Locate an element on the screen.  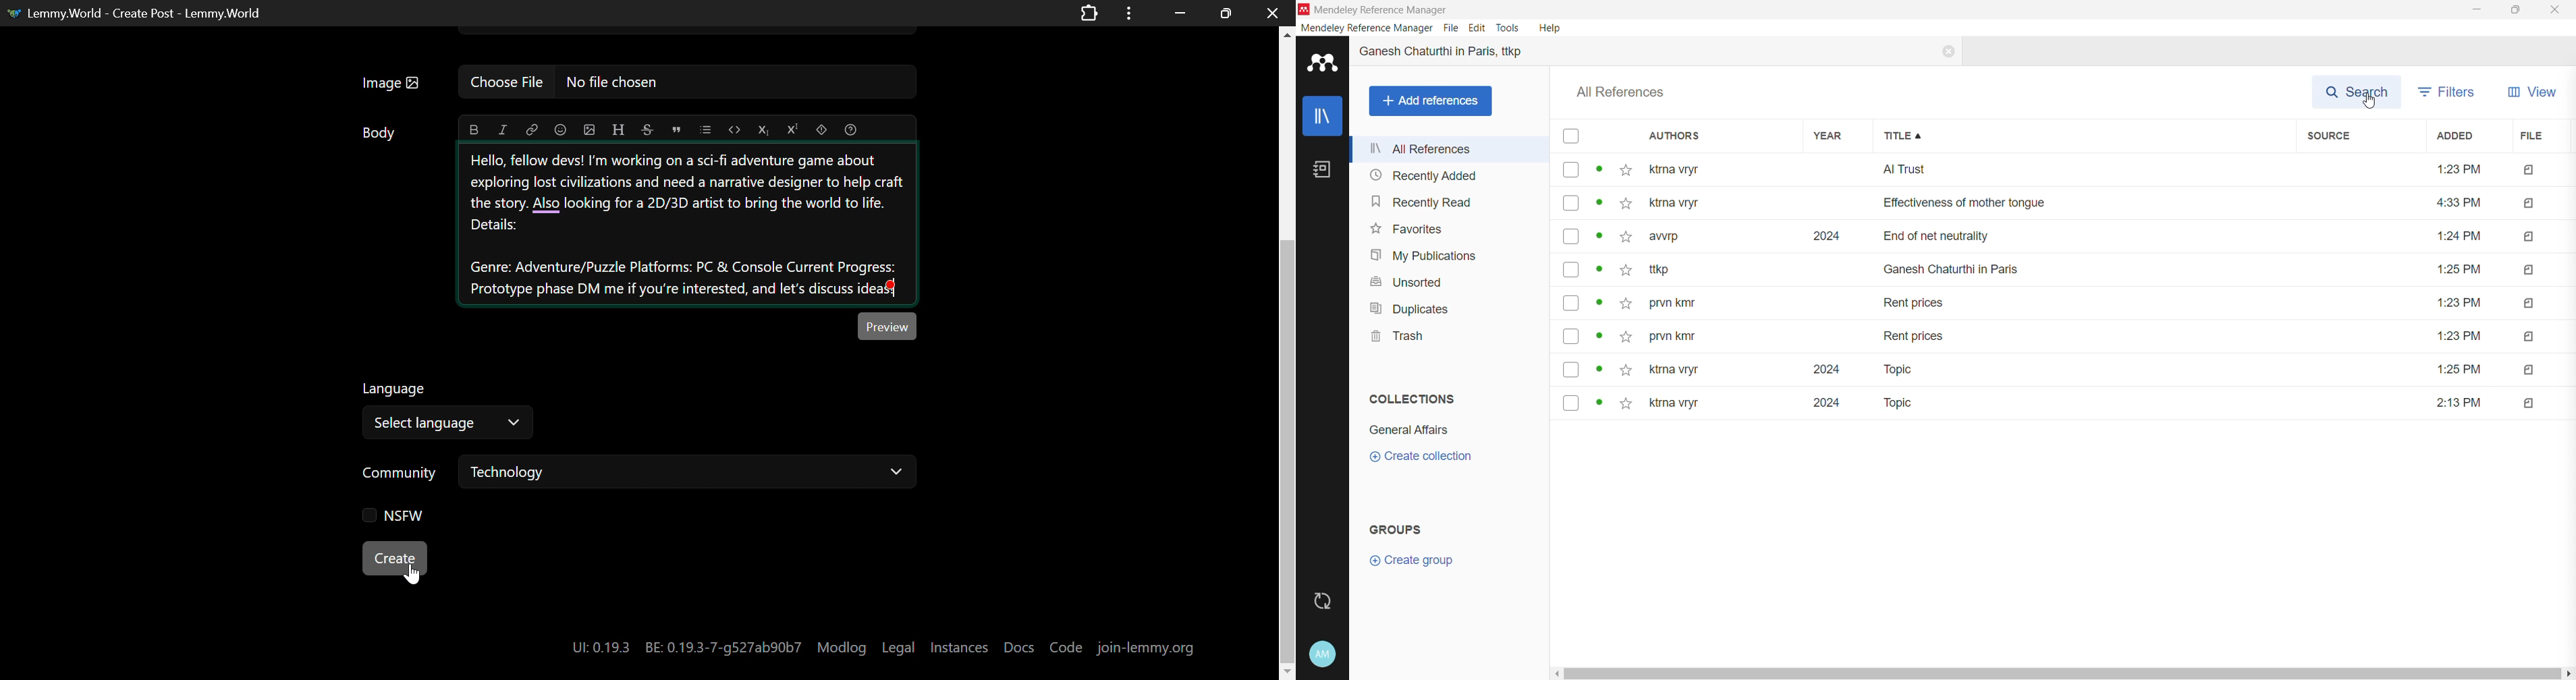
Unsorted is located at coordinates (1404, 283).